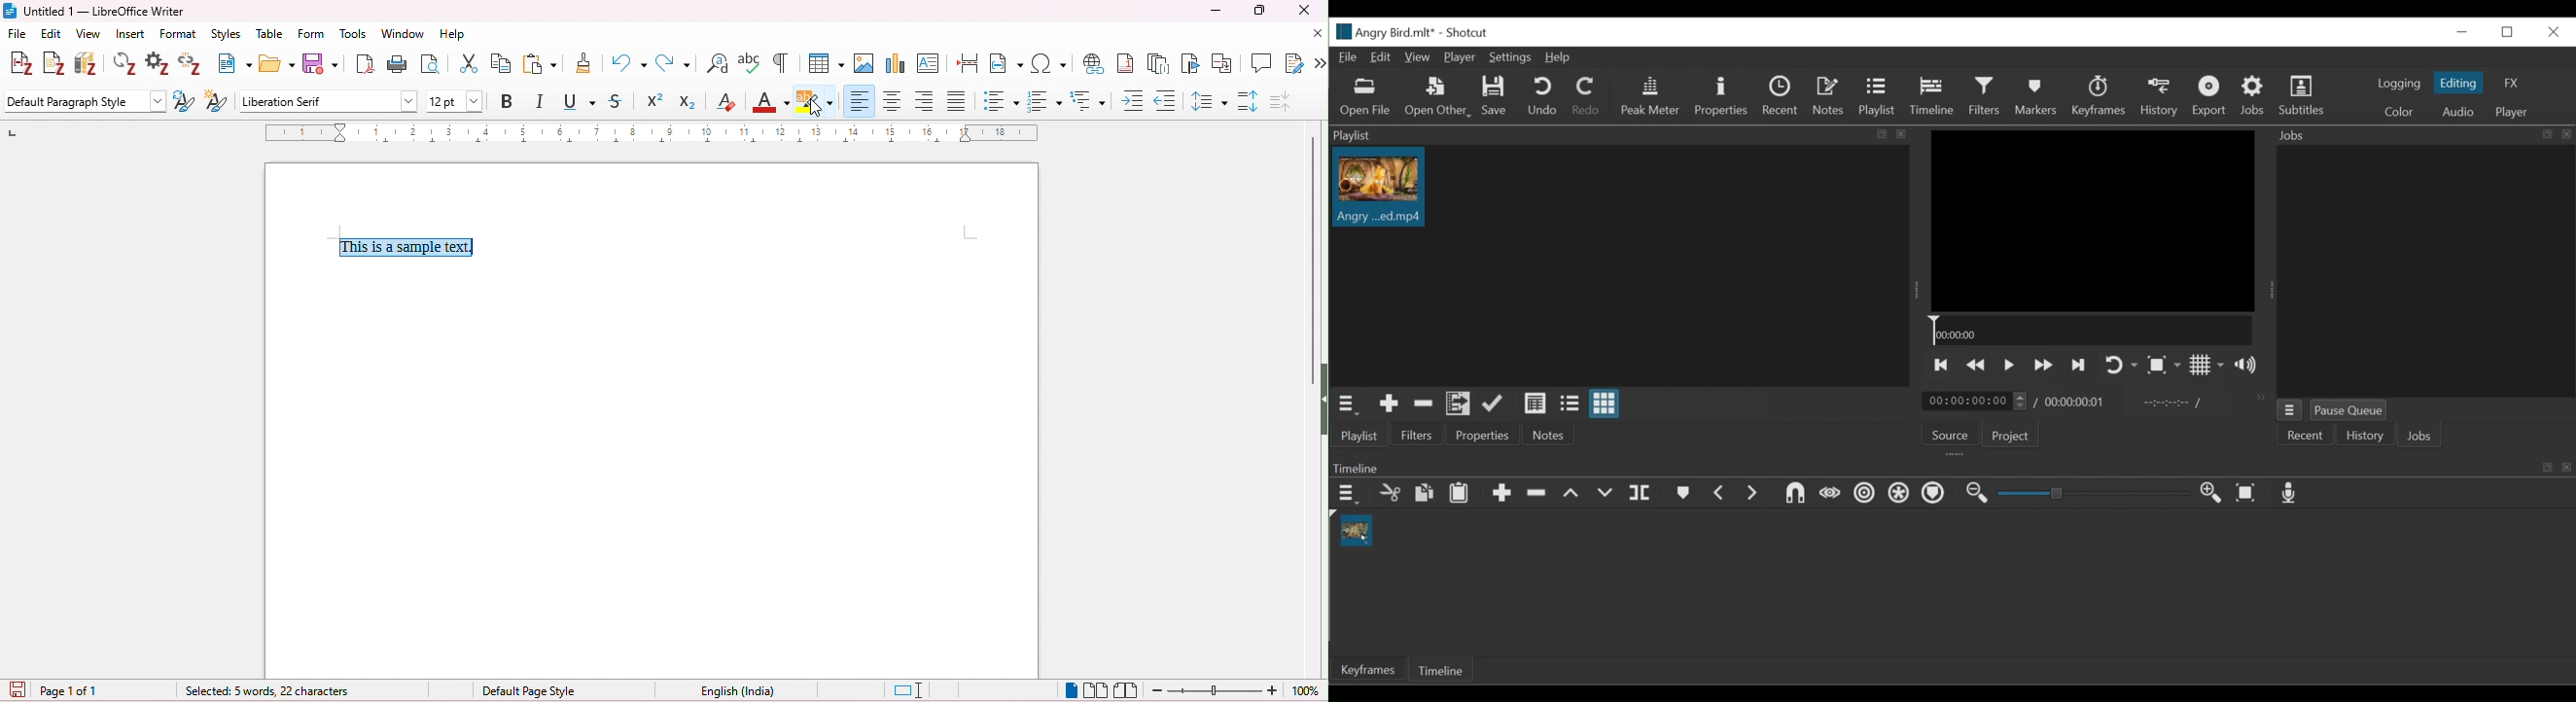 The width and height of the screenshot is (2576, 728). I want to click on find and replace, so click(717, 63).